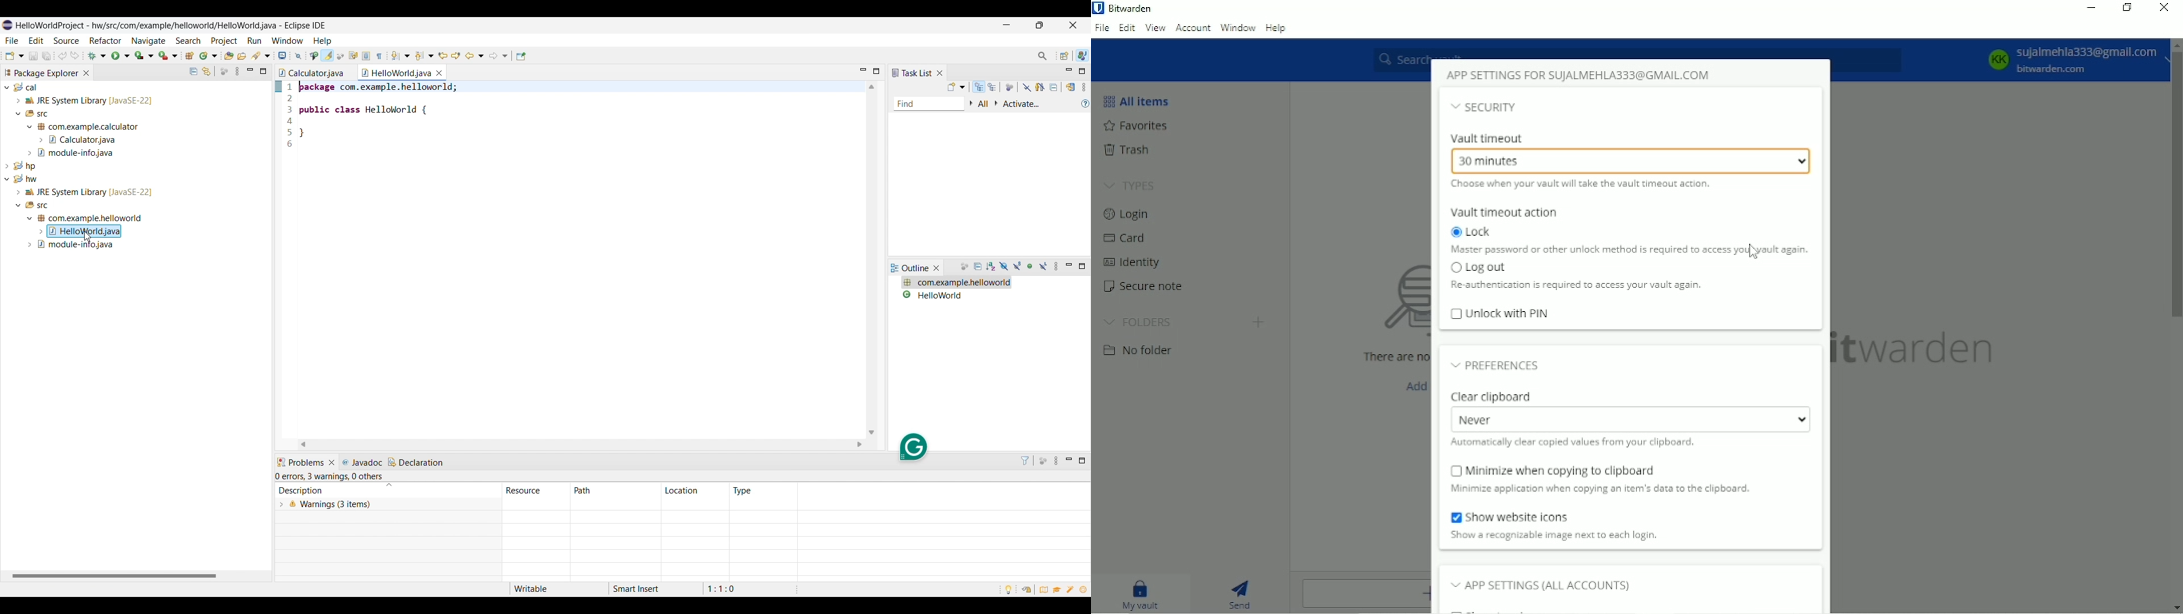 This screenshot has width=2184, height=616. Describe the element at coordinates (1500, 315) in the screenshot. I see `Unlock with PIN` at that location.